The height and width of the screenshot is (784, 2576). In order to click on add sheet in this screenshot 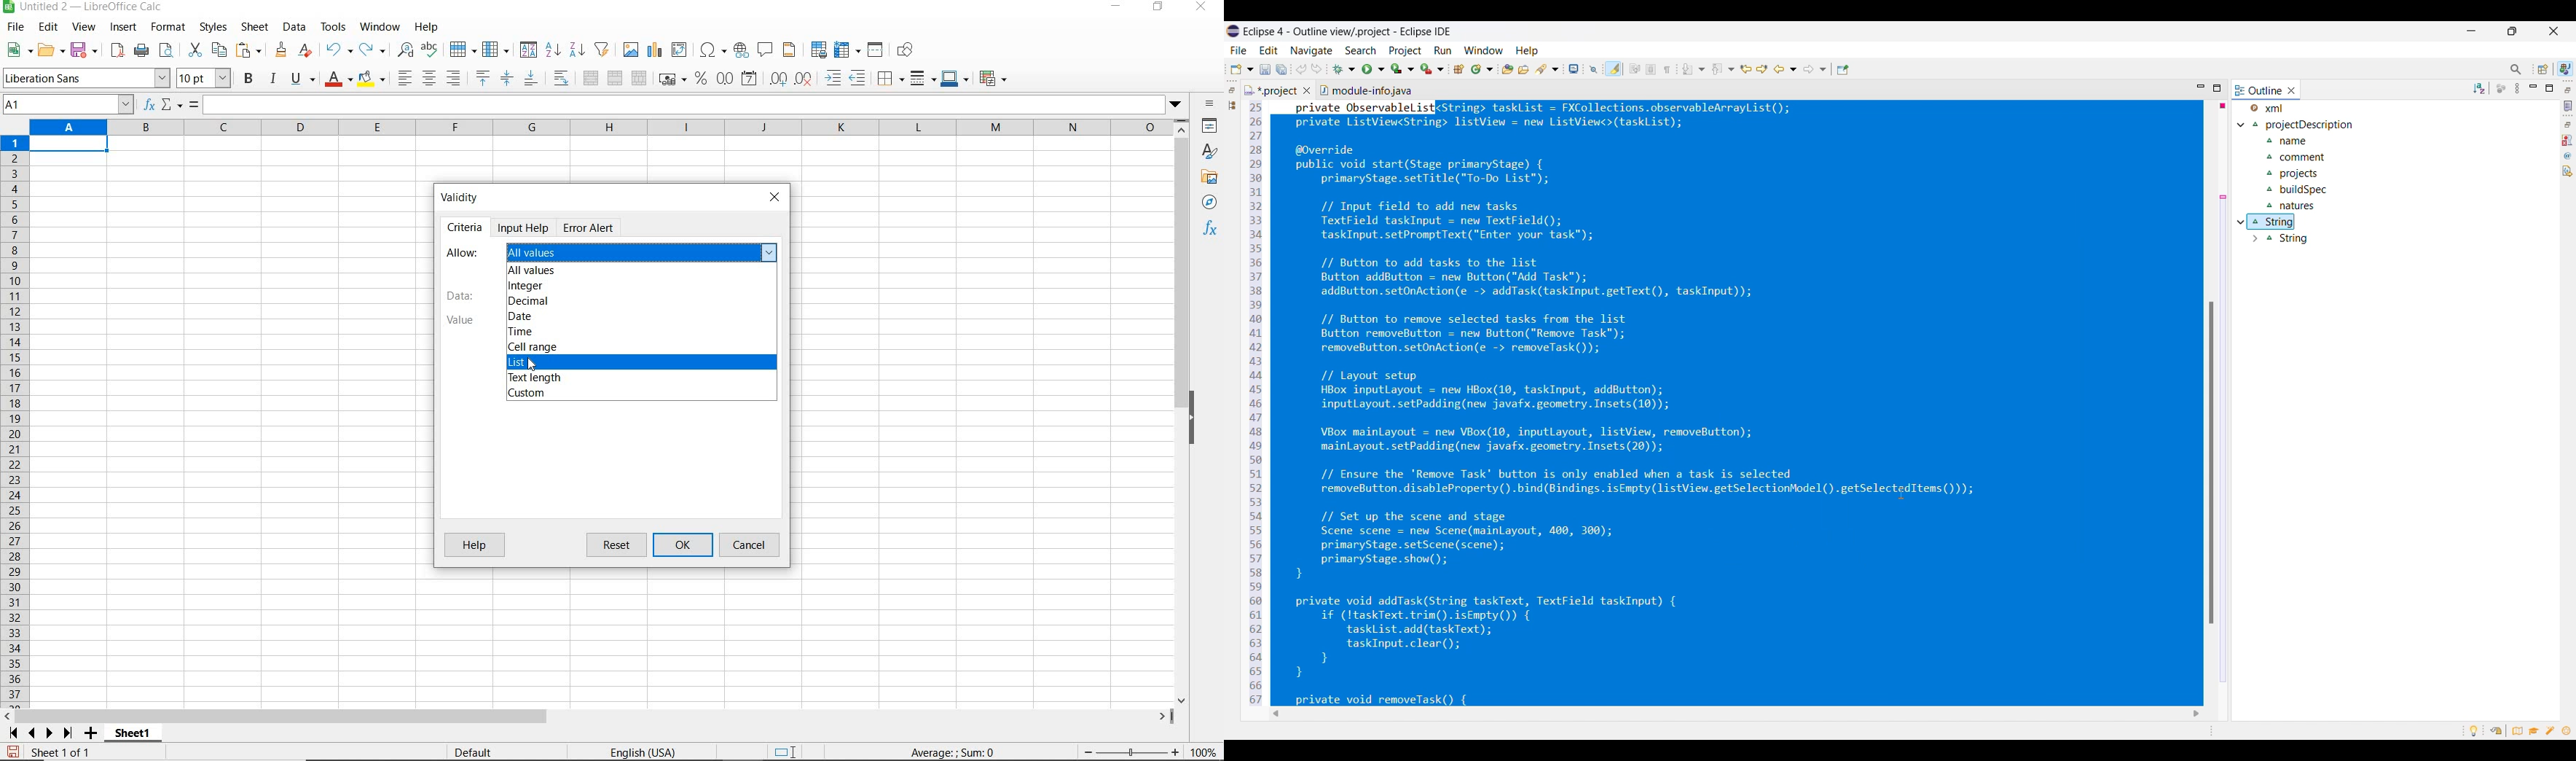, I will do `click(89, 735)`.